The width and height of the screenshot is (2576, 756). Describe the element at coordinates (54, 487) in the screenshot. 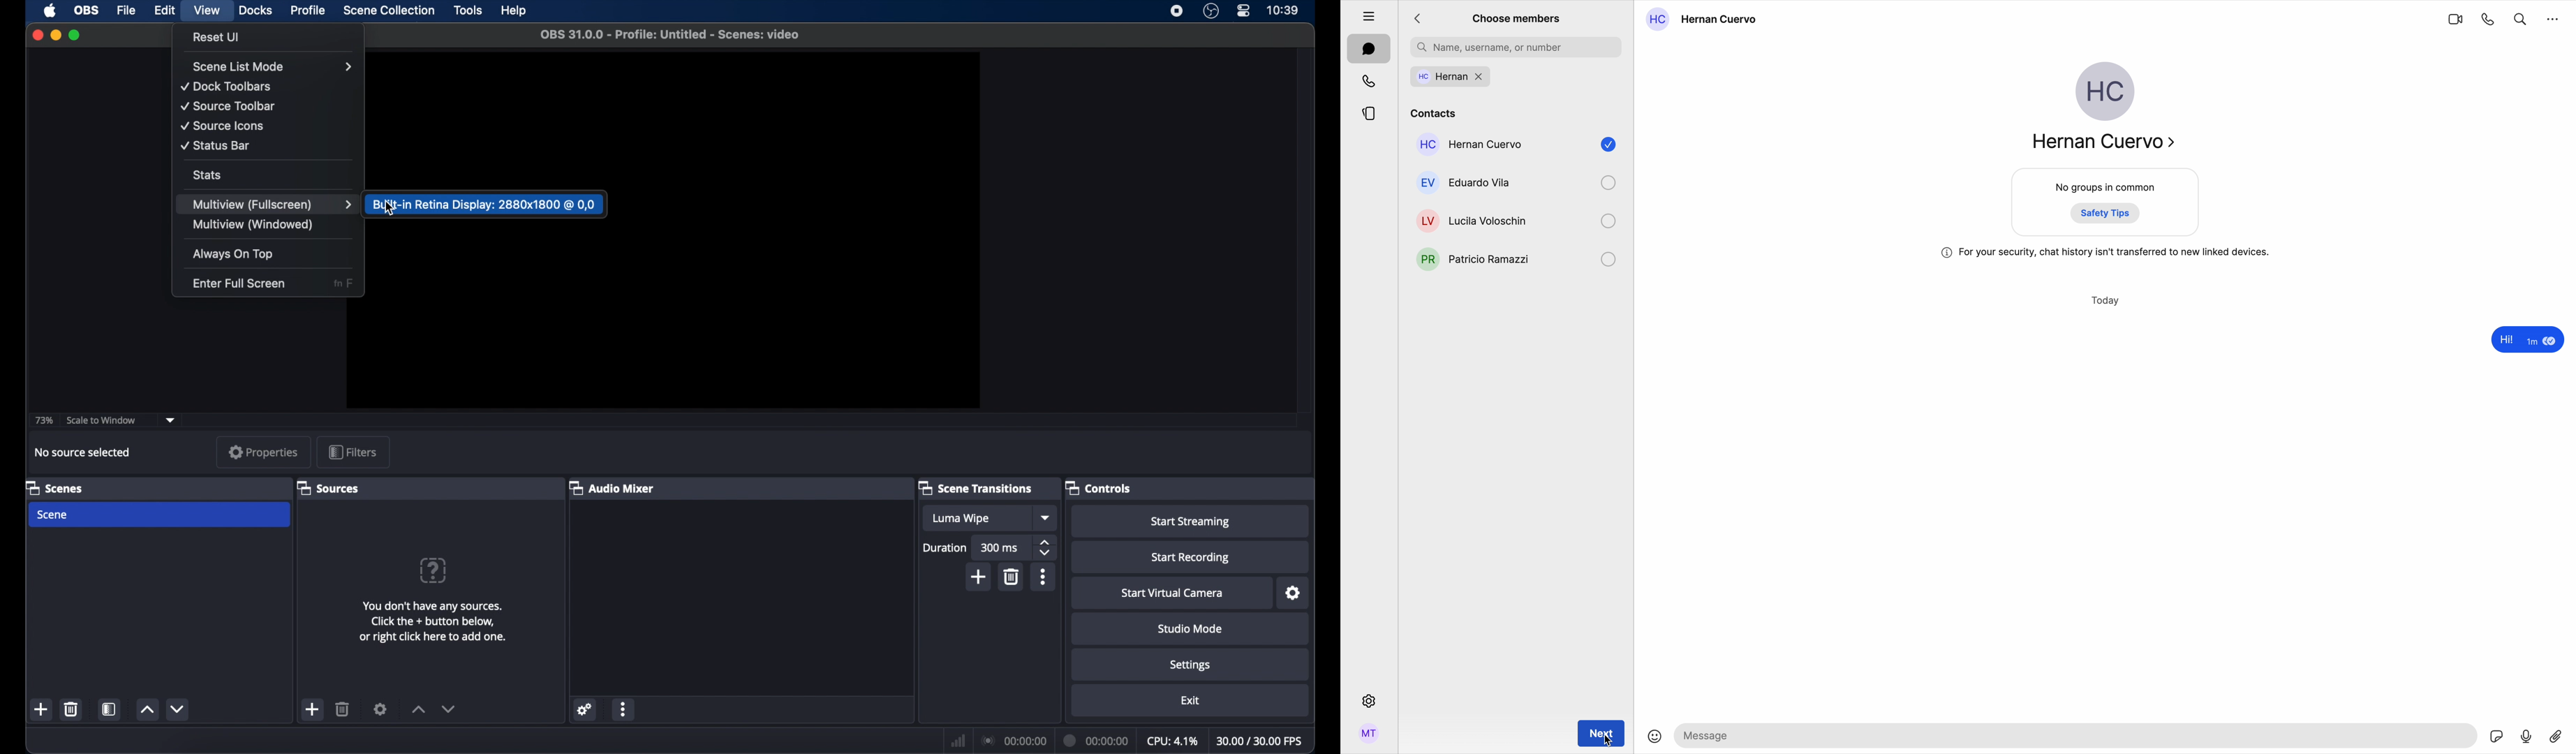

I see `scenes` at that location.